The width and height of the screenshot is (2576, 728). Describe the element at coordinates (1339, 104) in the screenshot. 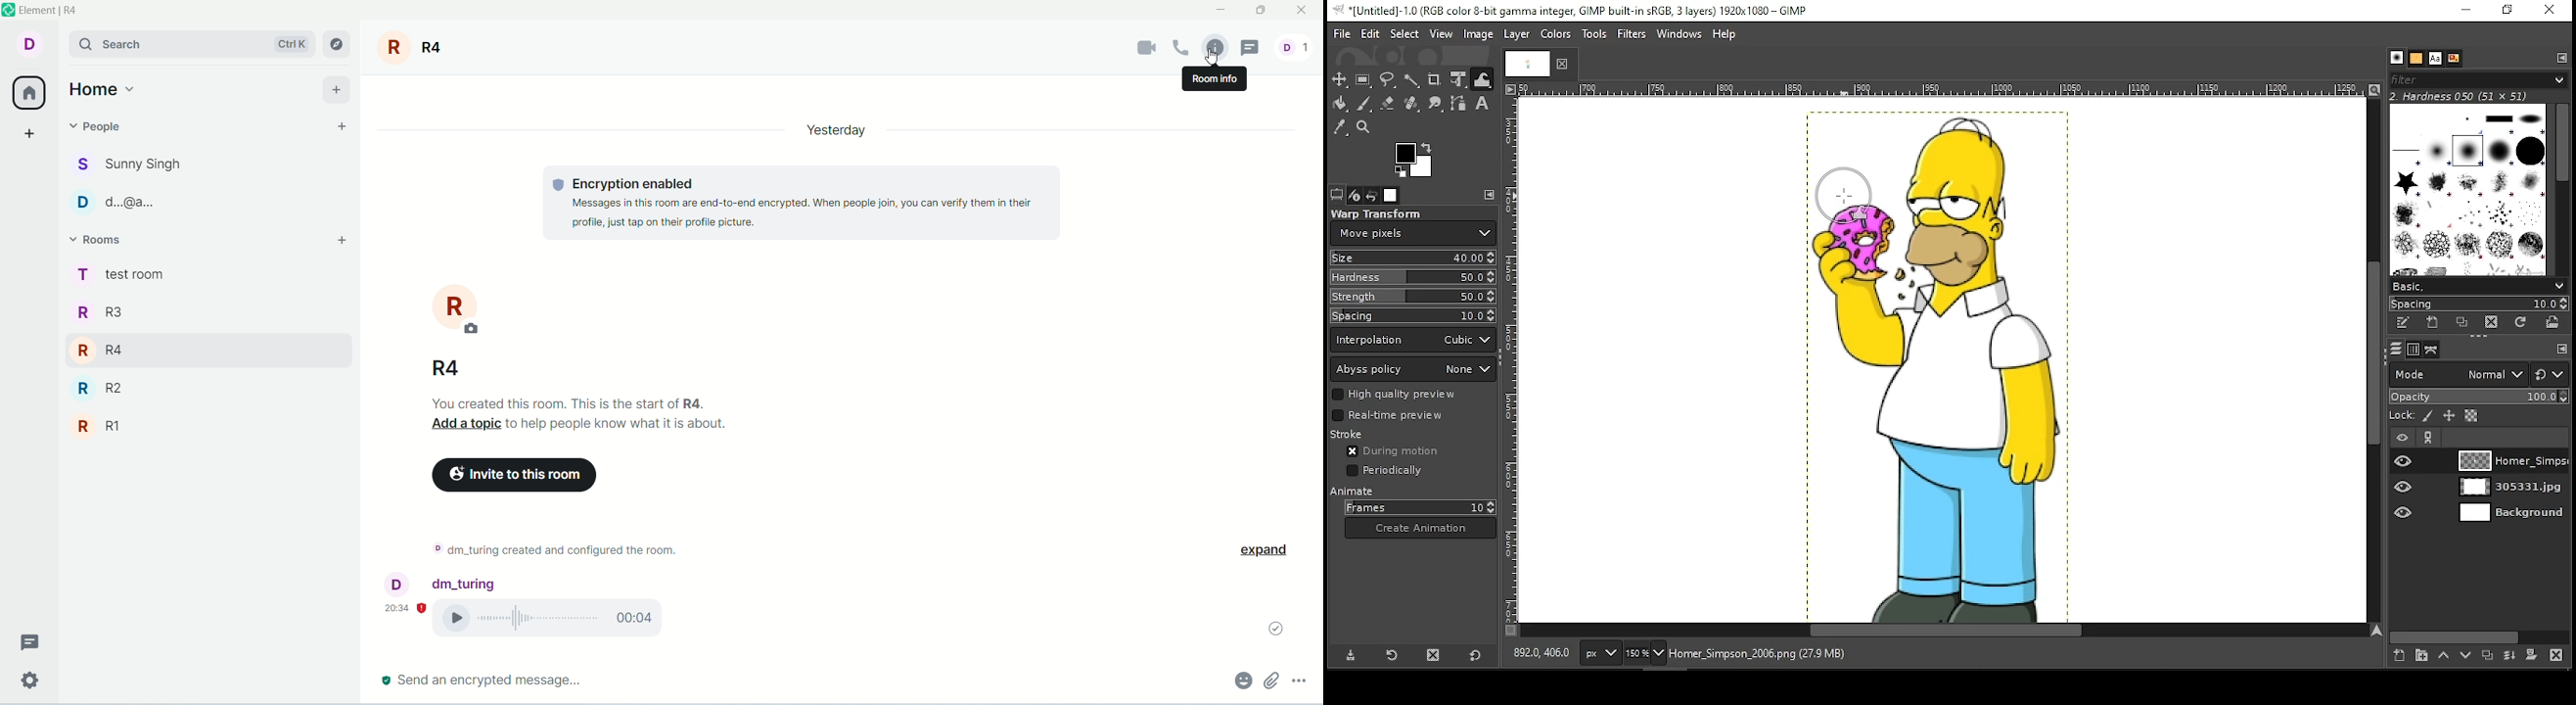

I see `painbucket tool` at that location.